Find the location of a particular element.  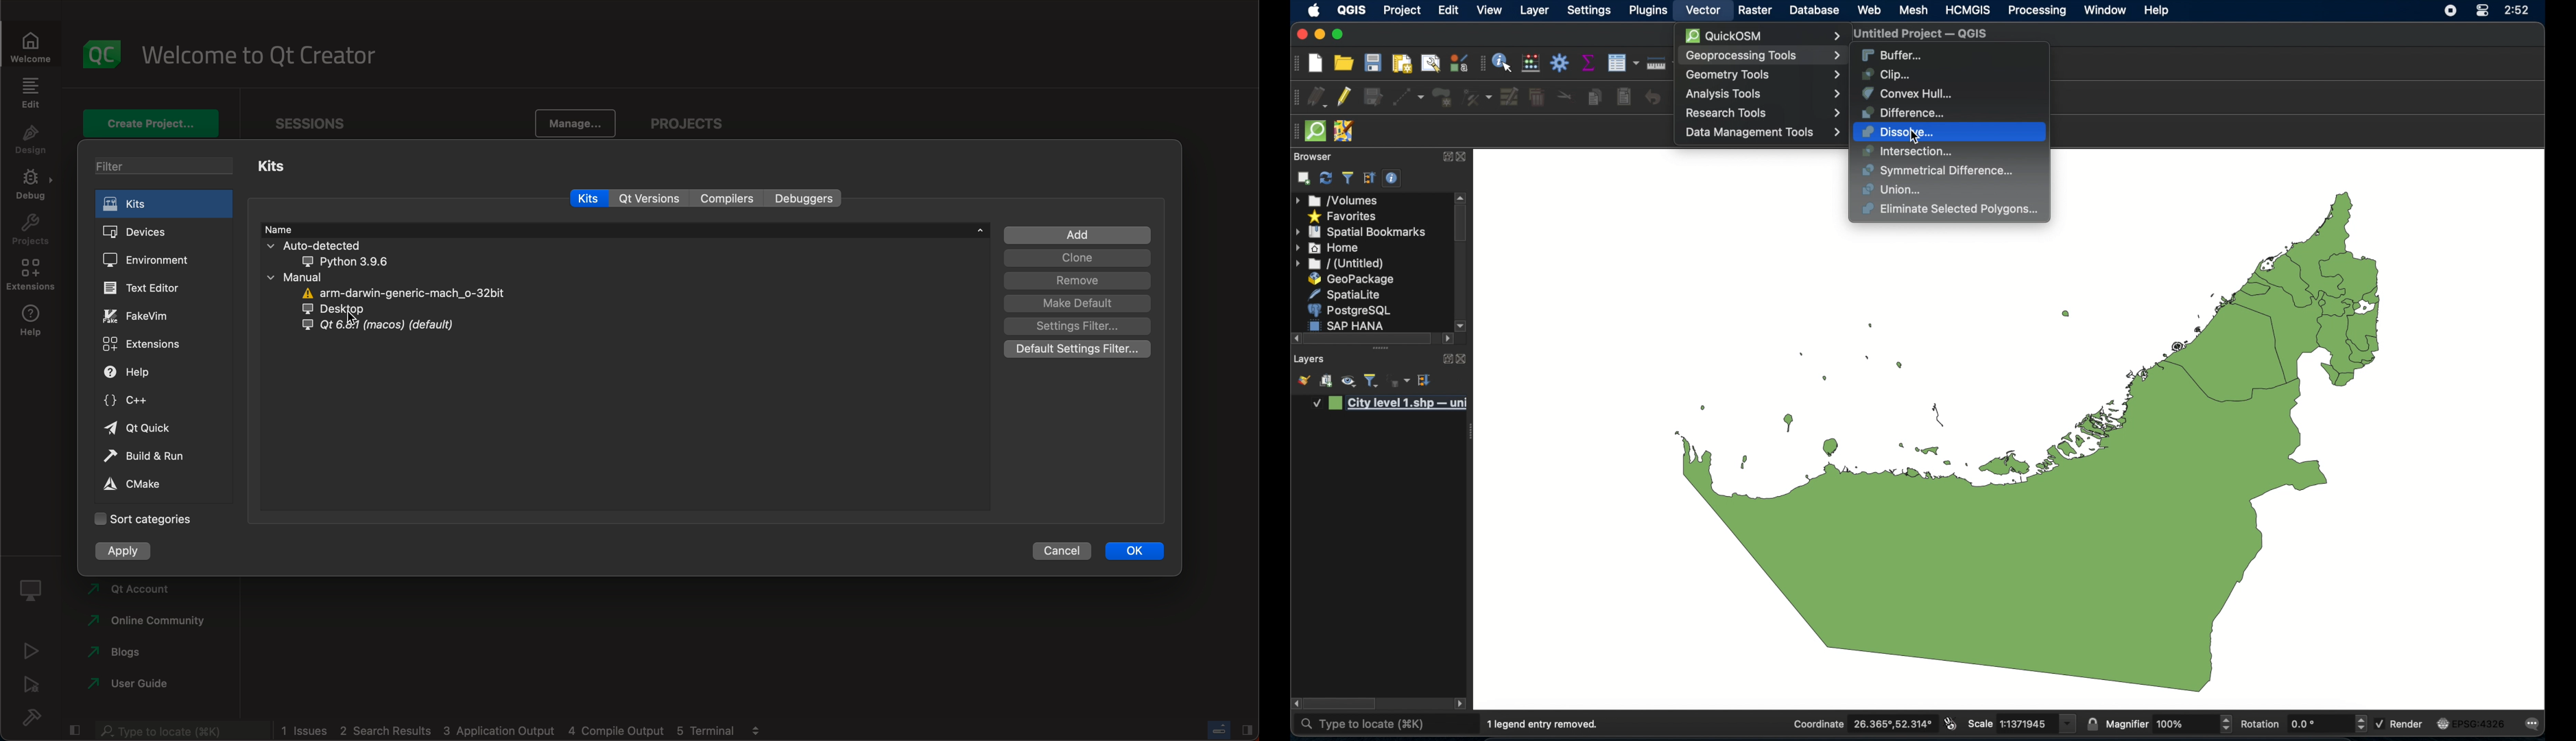

coordinate is located at coordinates (1862, 724).